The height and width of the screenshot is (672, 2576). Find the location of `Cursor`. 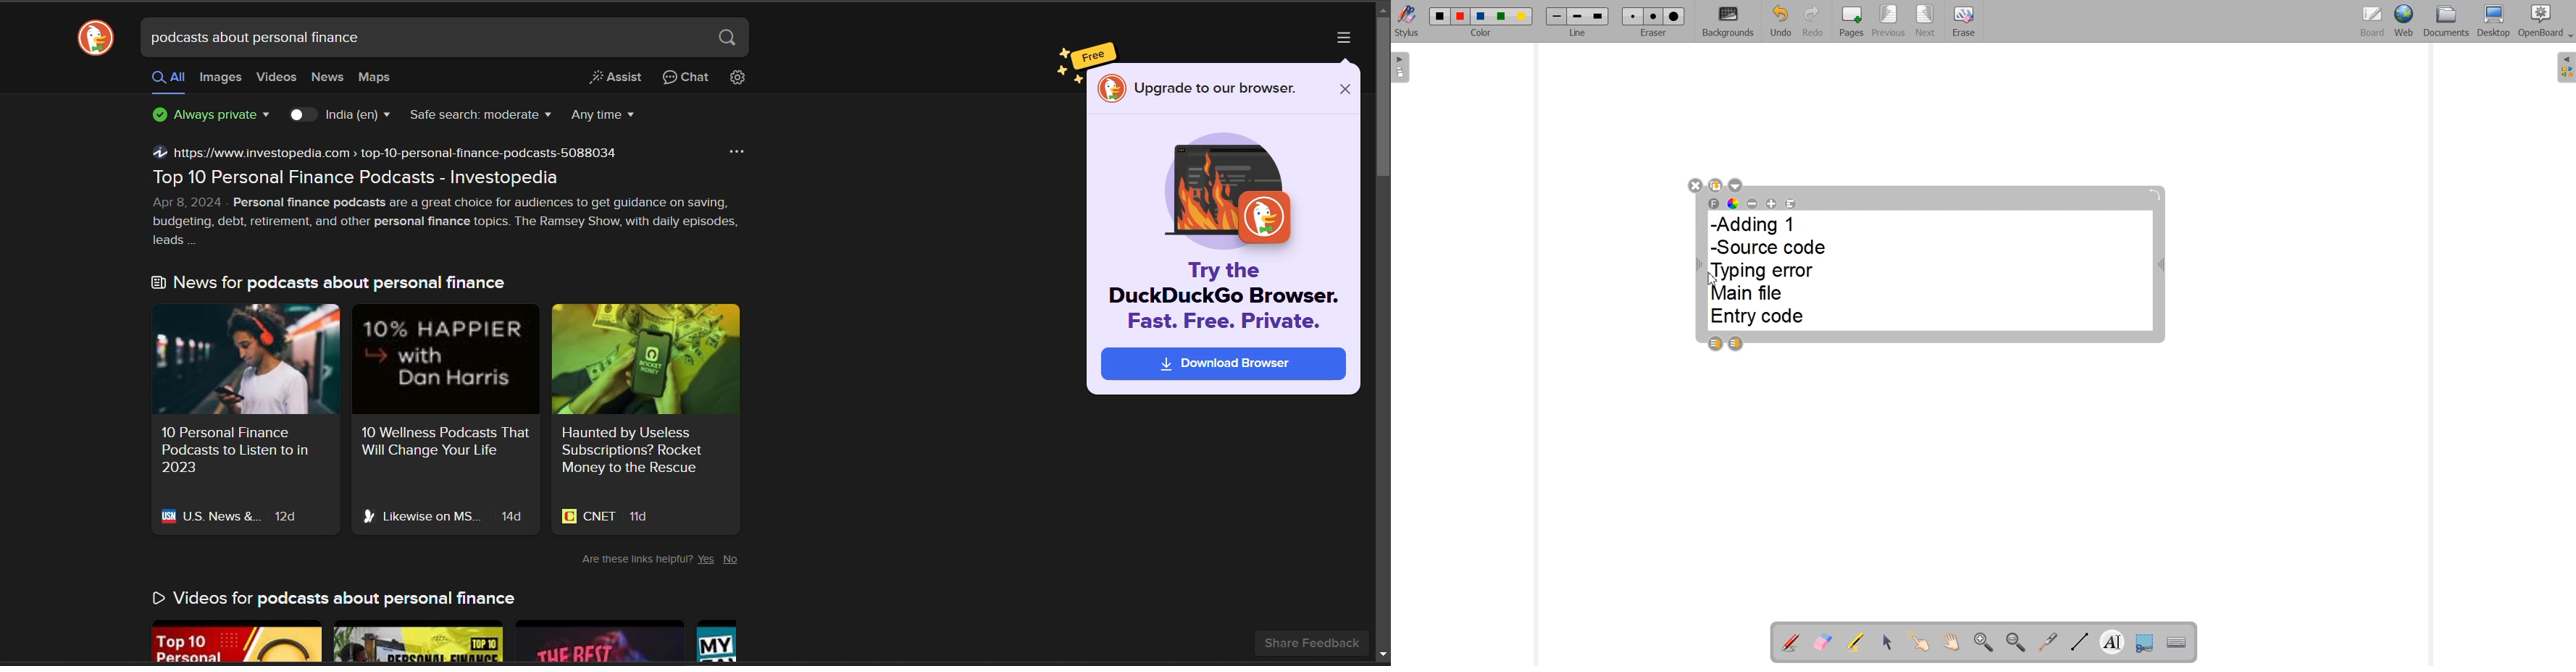

Cursor is located at coordinates (1712, 279).